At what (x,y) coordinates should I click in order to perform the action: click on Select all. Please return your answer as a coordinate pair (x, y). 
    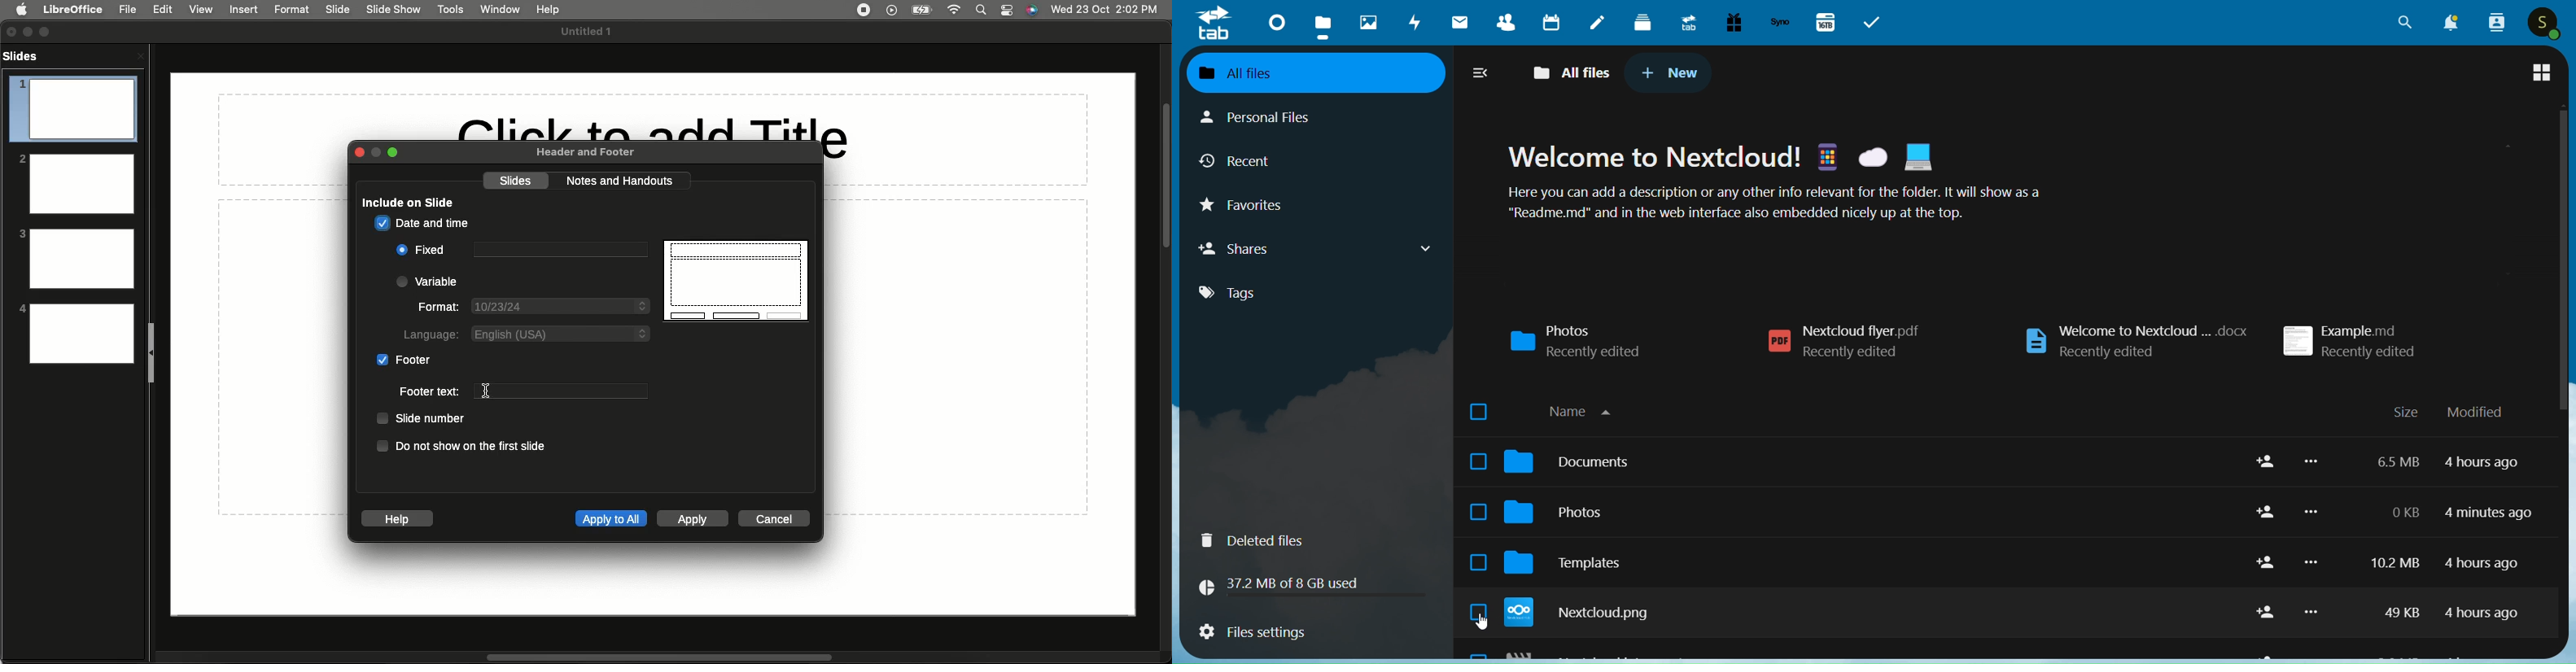
    Looking at the image, I should click on (1478, 411).